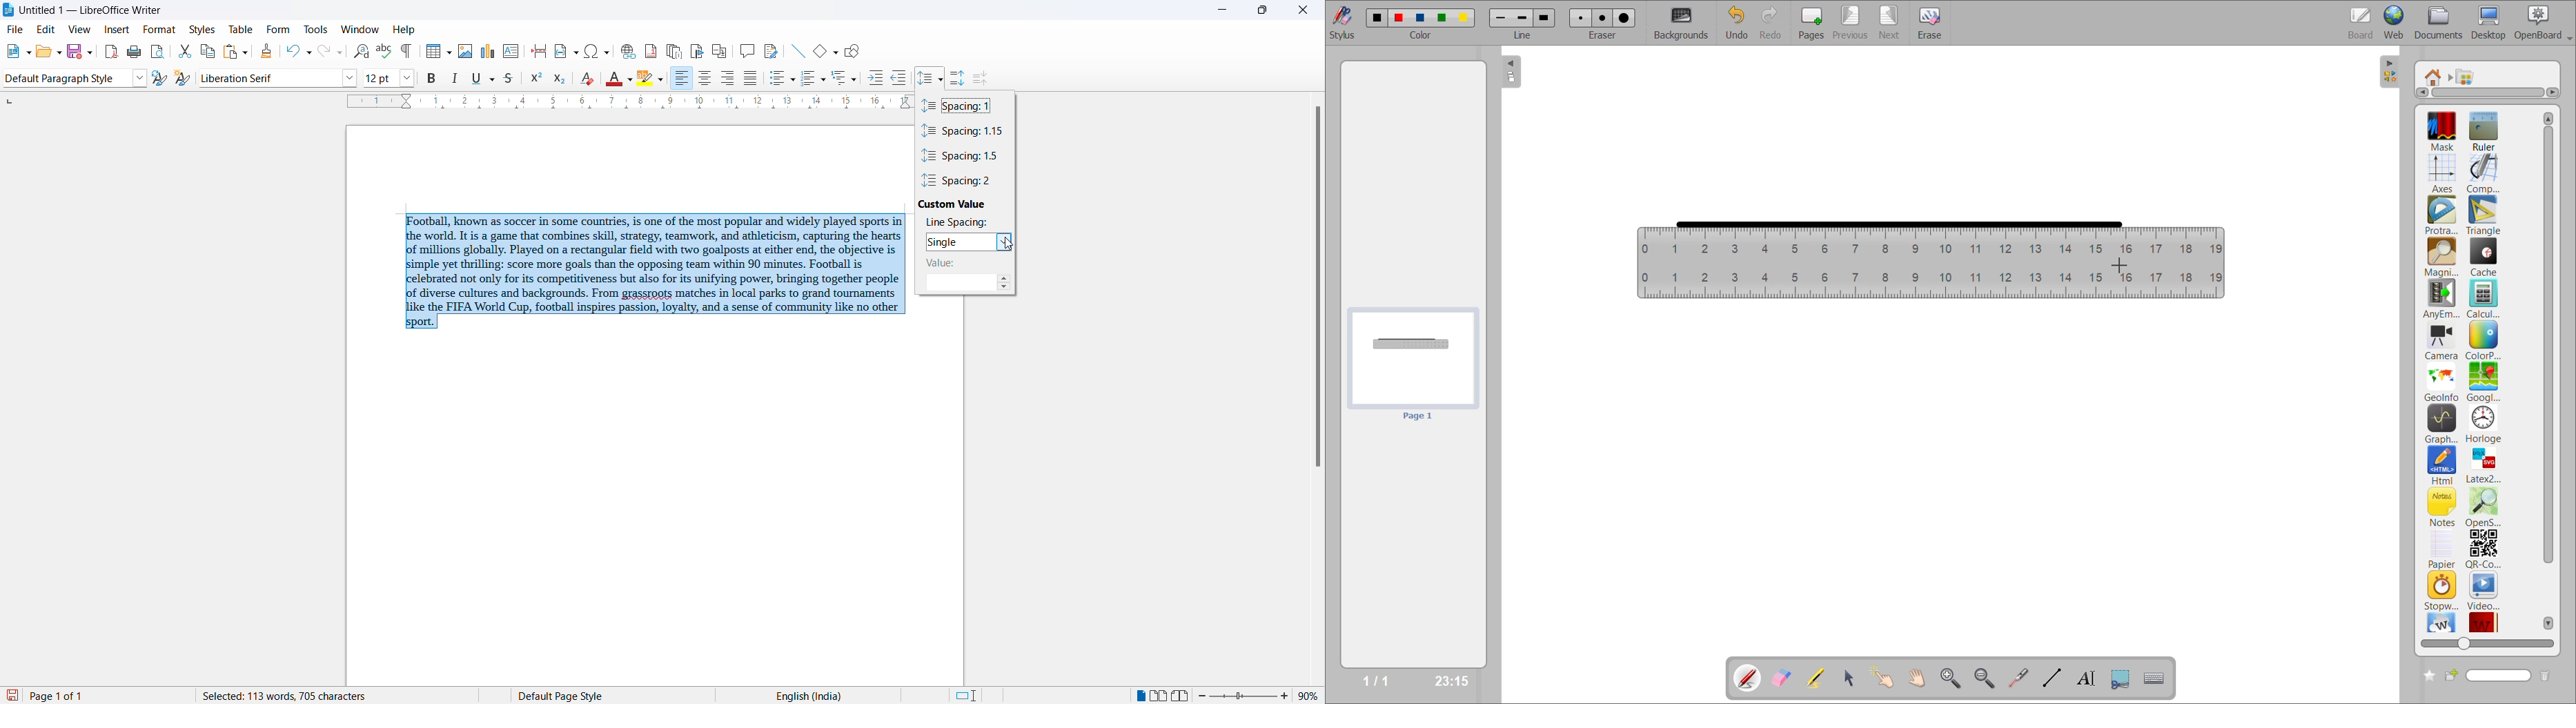 The height and width of the screenshot is (728, 2576). What do you see at coordinates (26, 51) in the screenshot?
I see `new file options` at bounding box center [26, 51].